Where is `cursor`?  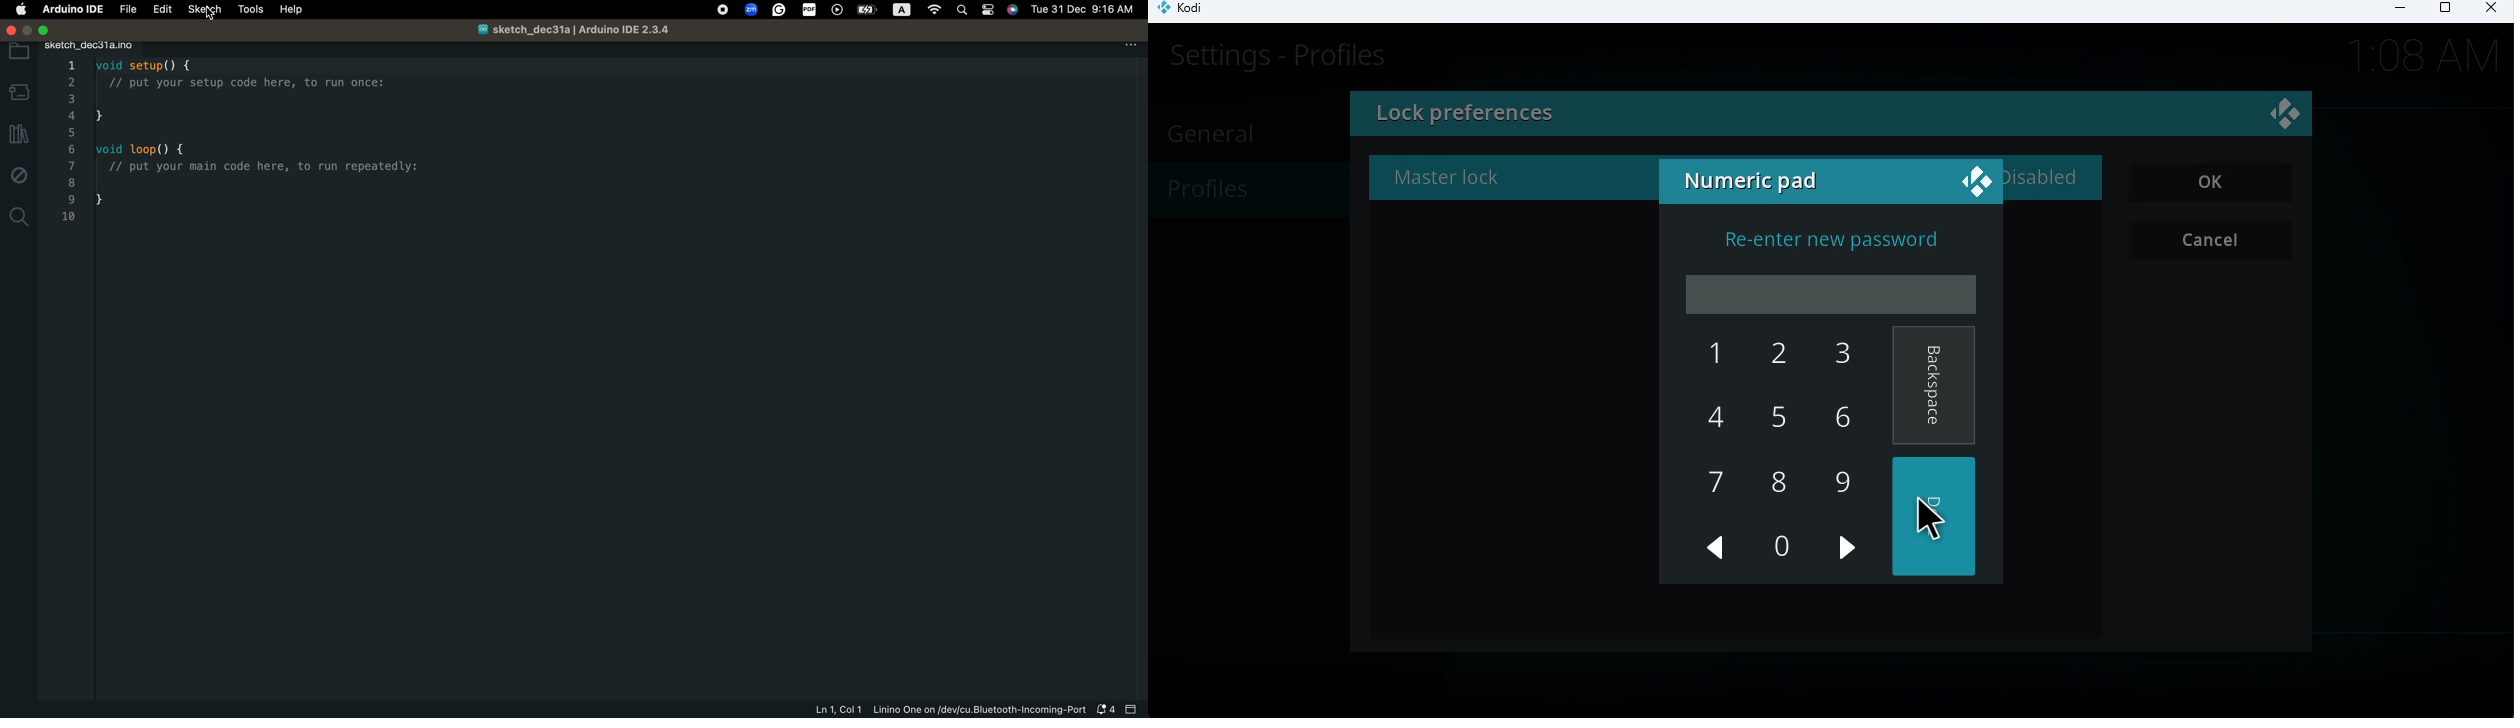 cursor is located at coordinates (1910, 511).